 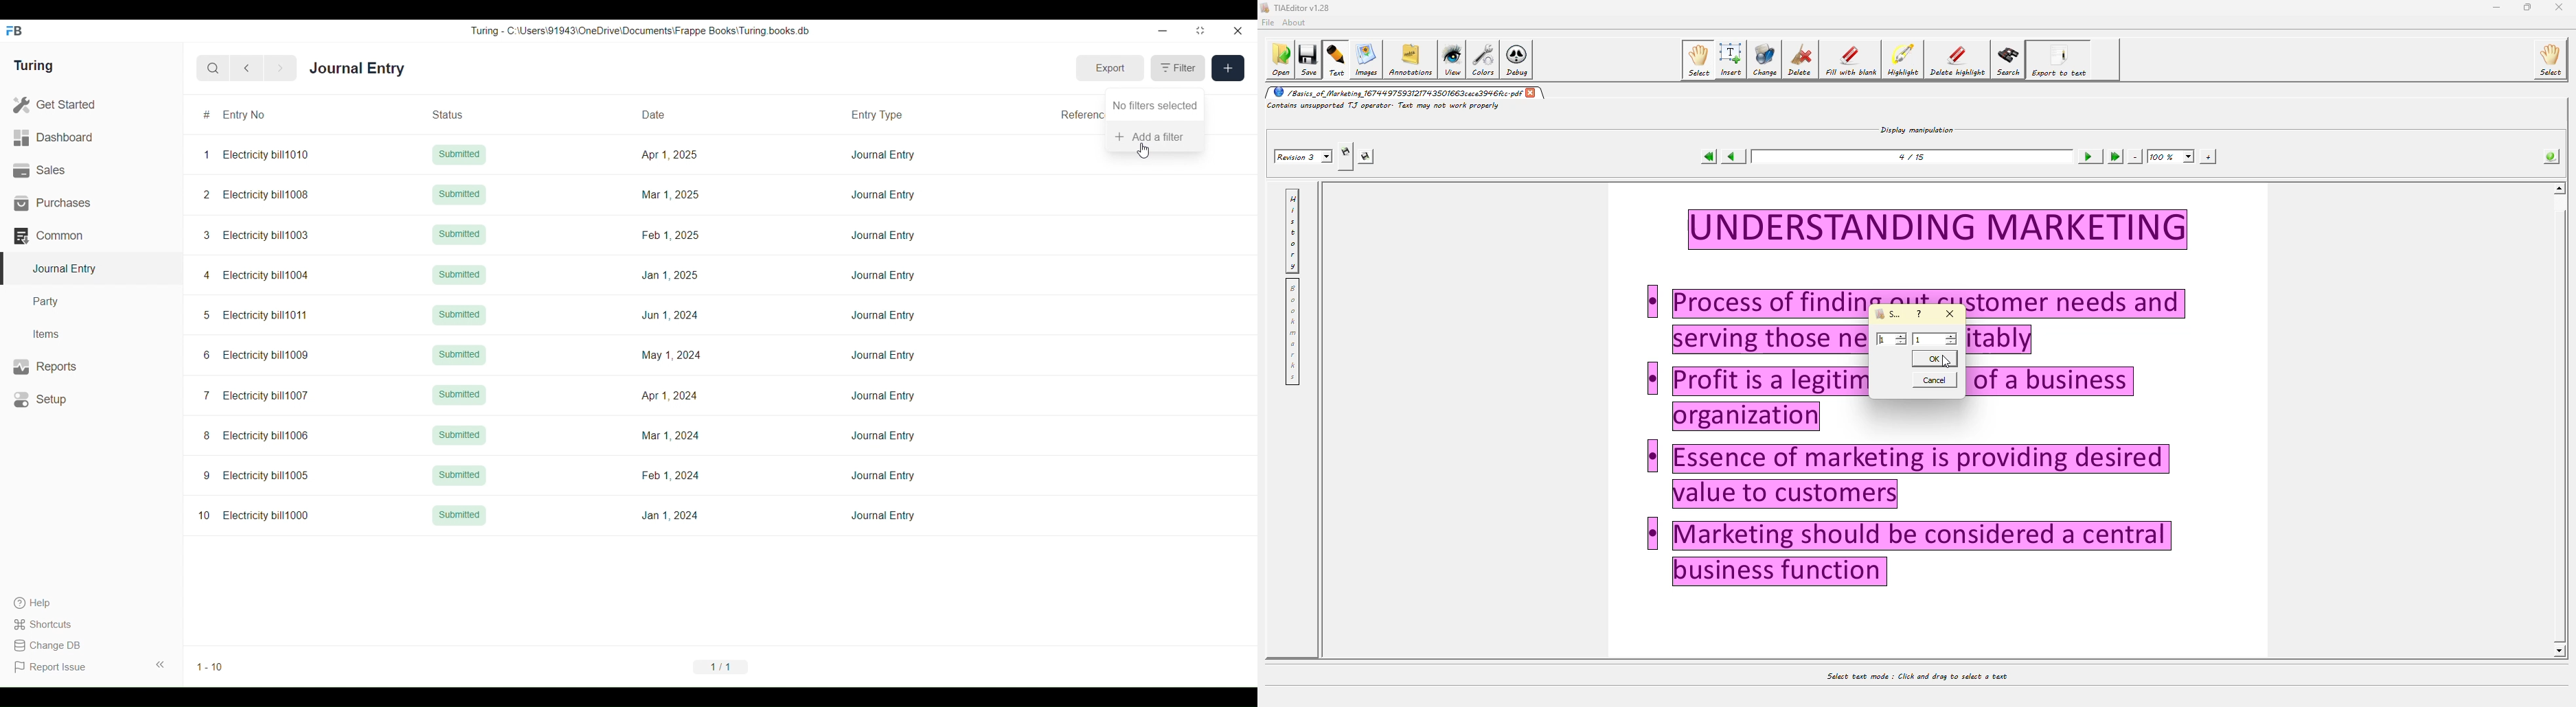 What do you see at coordinates (882, 516) in the screenshot?
I see `Journal Entry` at bounding box center [882, 516].